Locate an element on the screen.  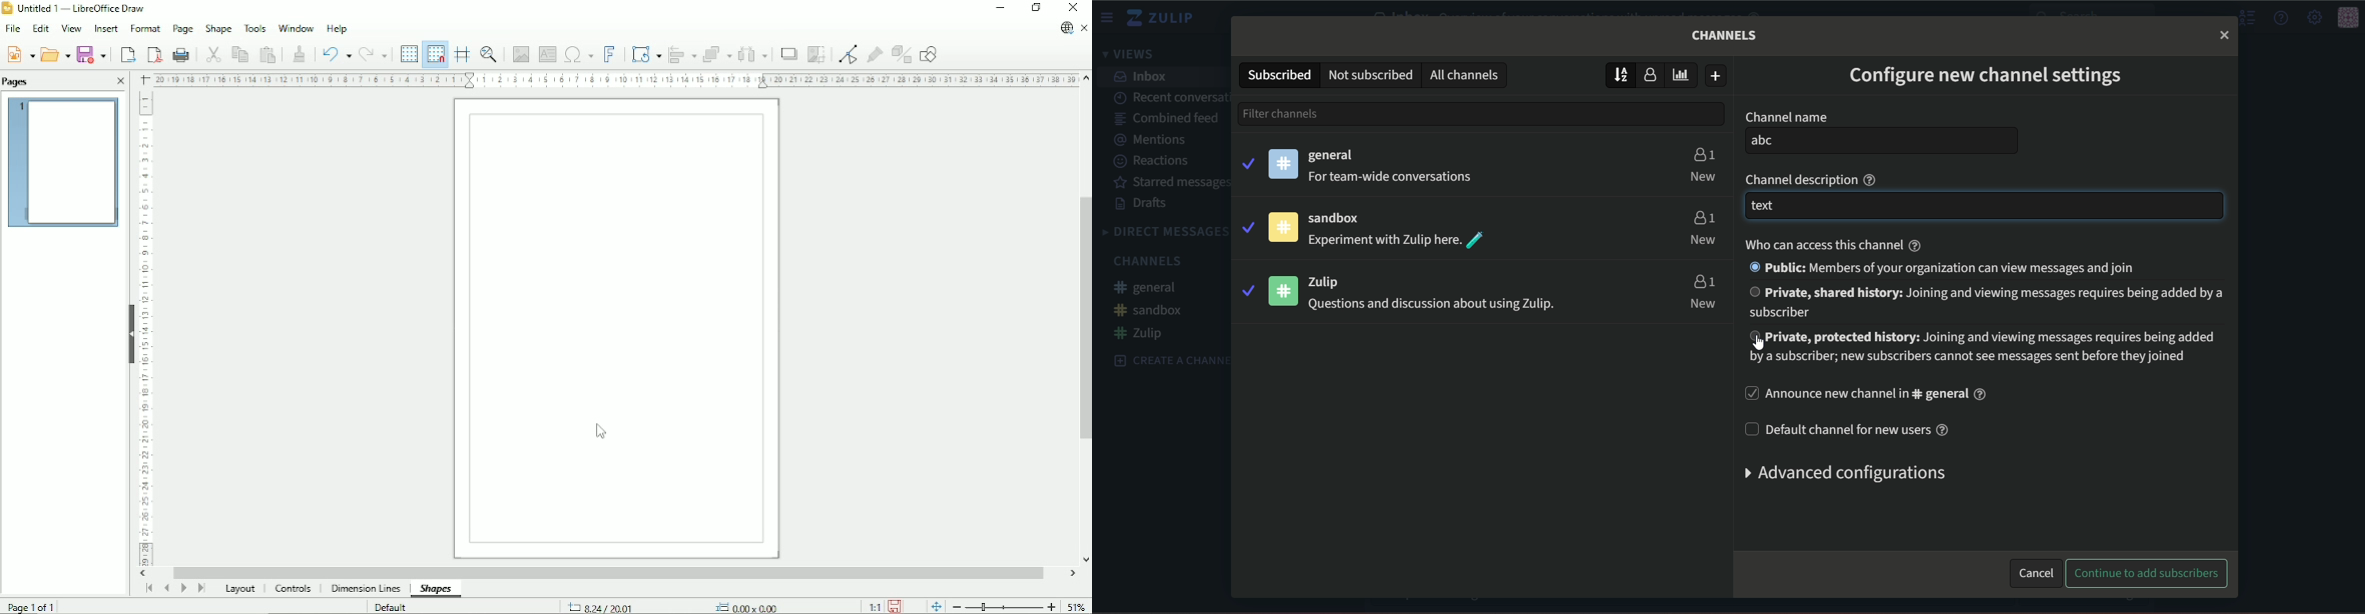
Pages is located at coordinates (19, 82).